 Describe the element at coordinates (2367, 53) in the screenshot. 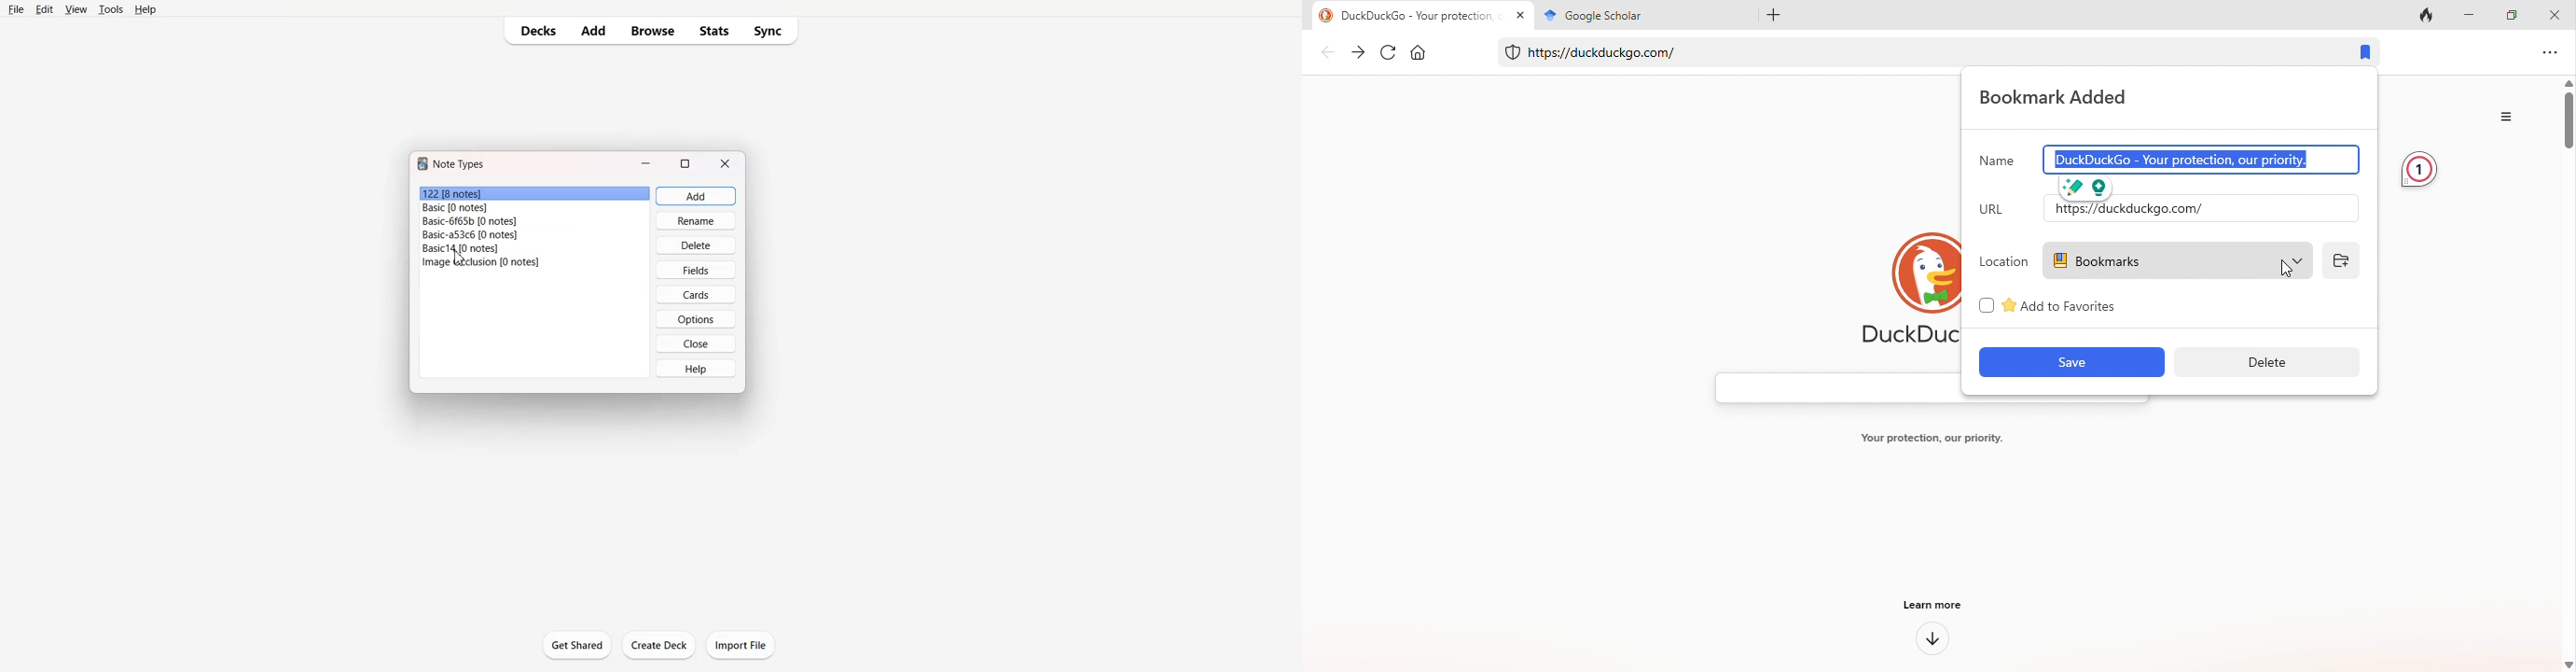

I see `bookmark` at that location.